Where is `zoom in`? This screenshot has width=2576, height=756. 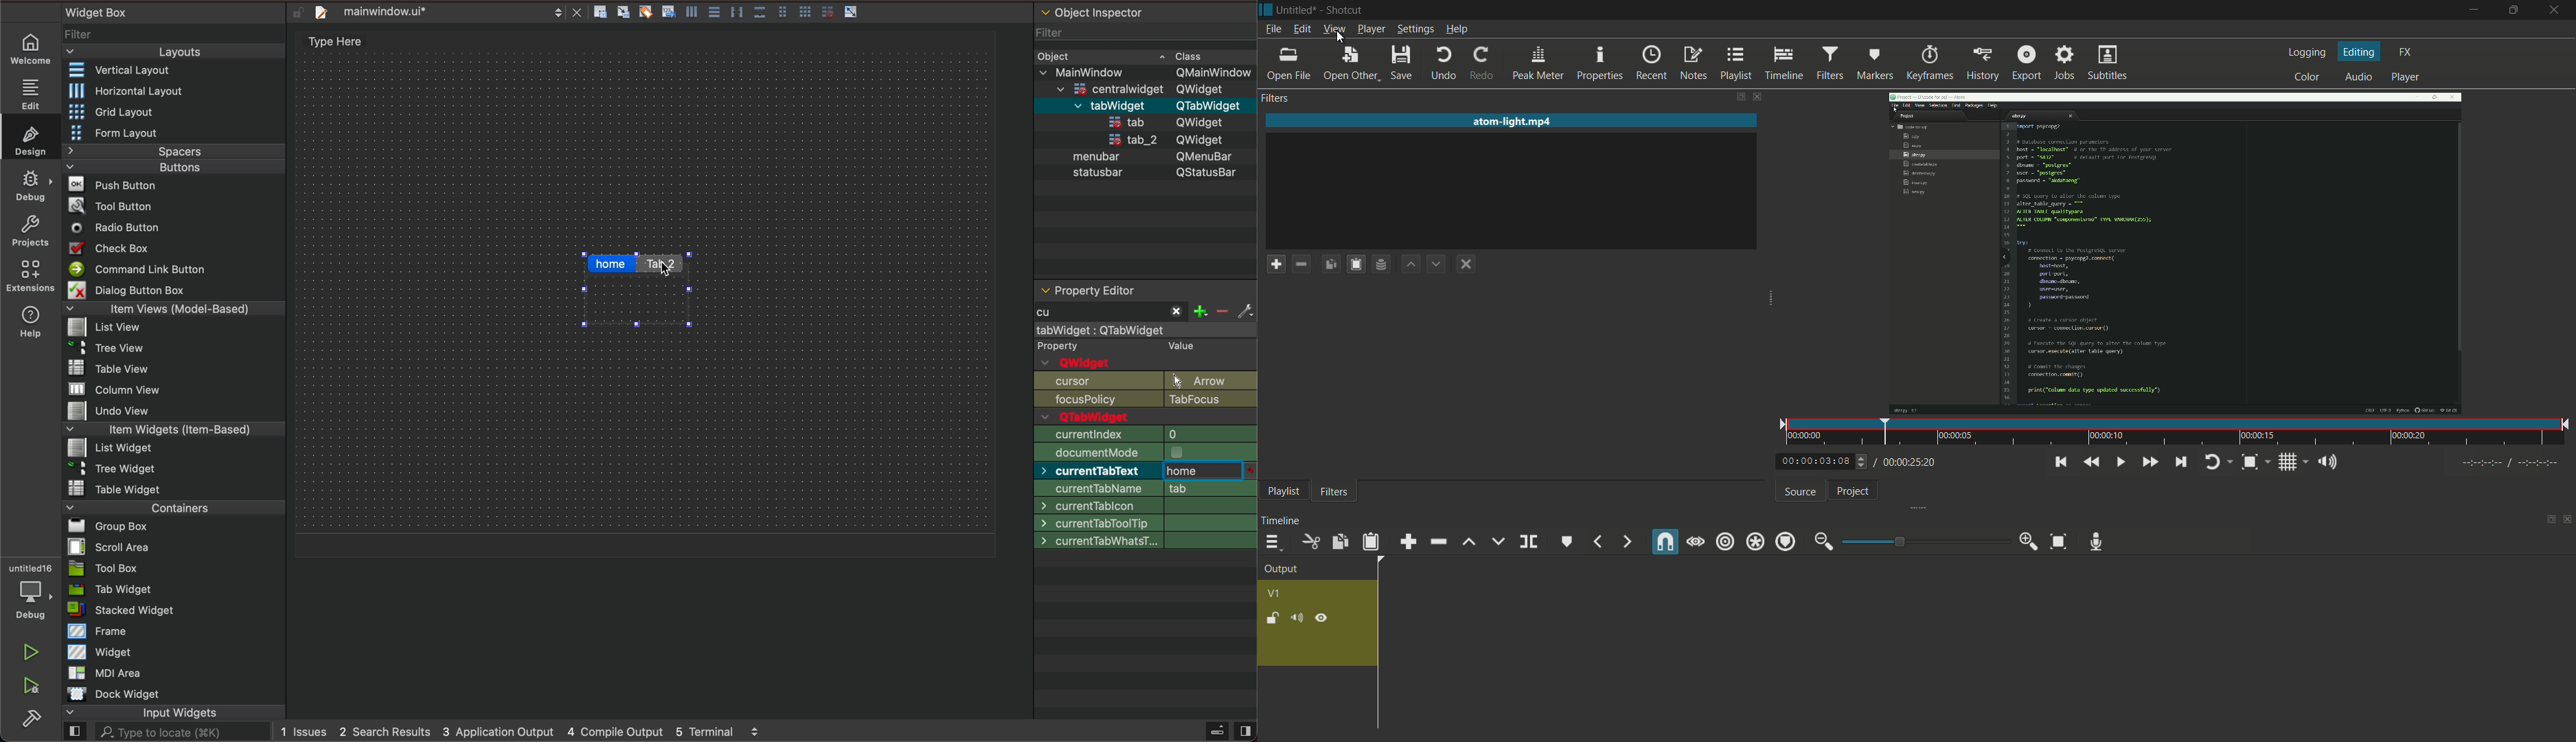 zoom in is located at coordinates (2026, 541).